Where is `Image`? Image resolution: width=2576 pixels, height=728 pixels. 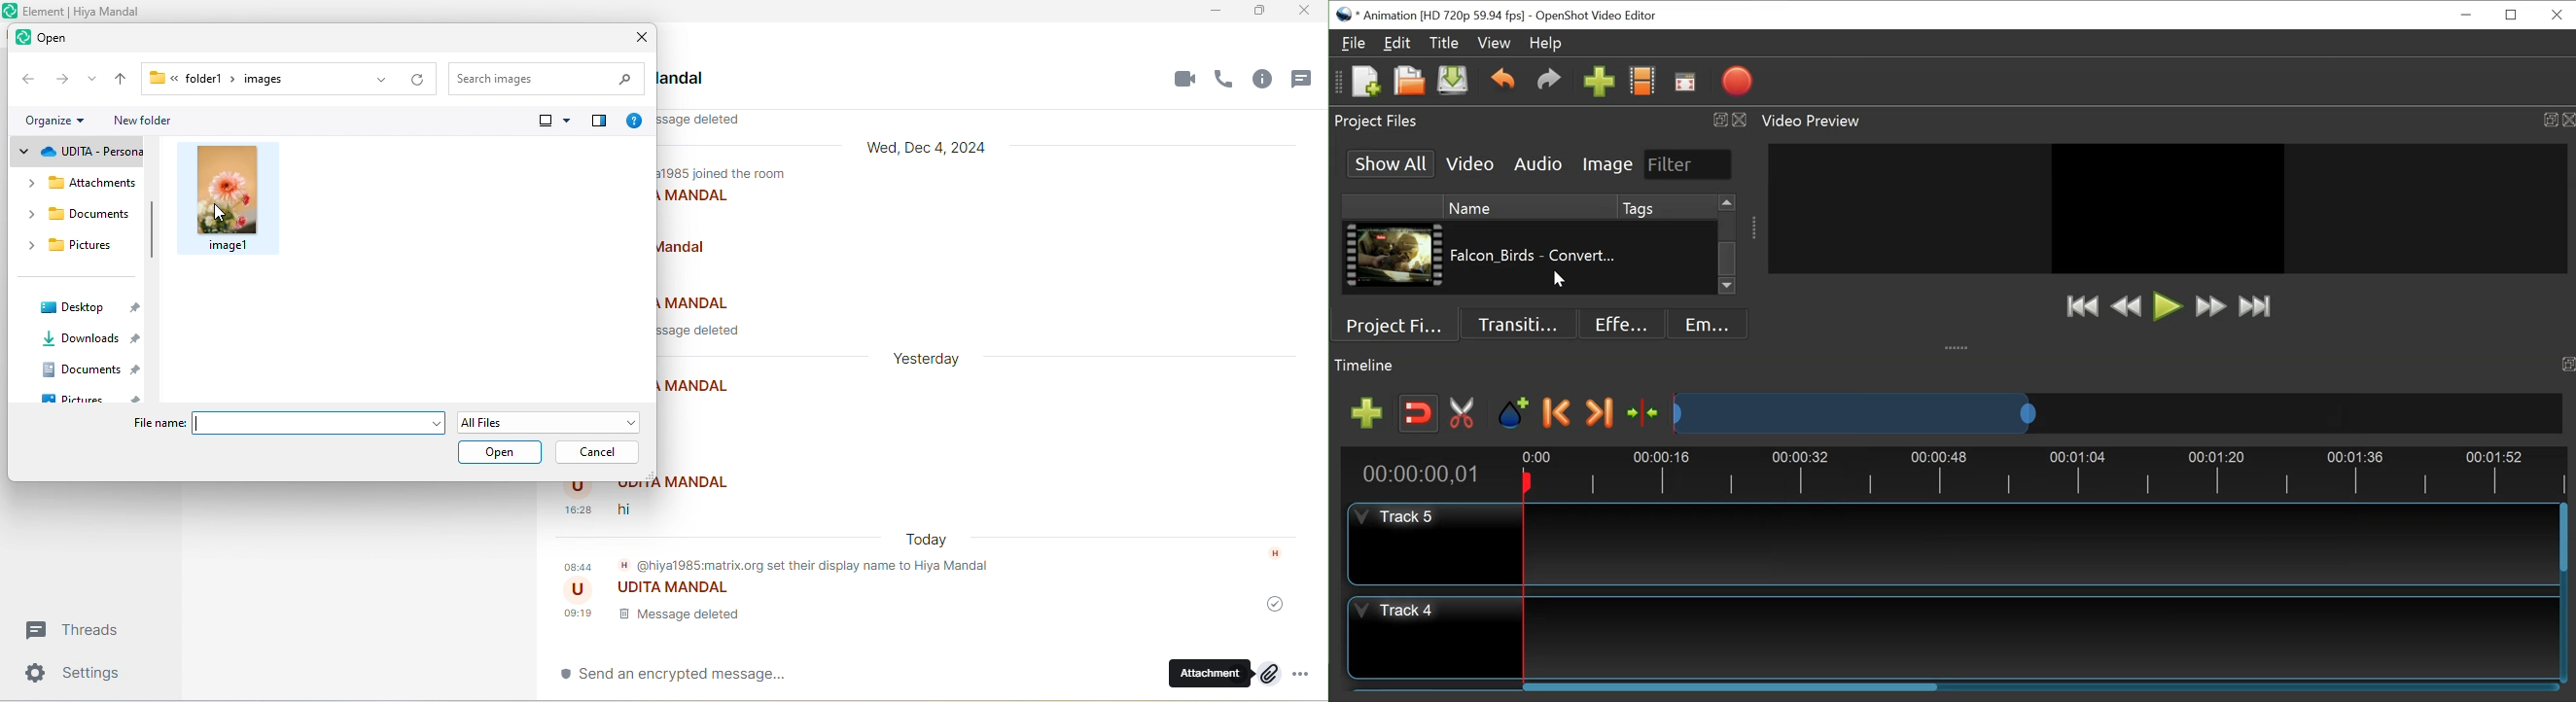
Image is located at coordinates (1608, 164).